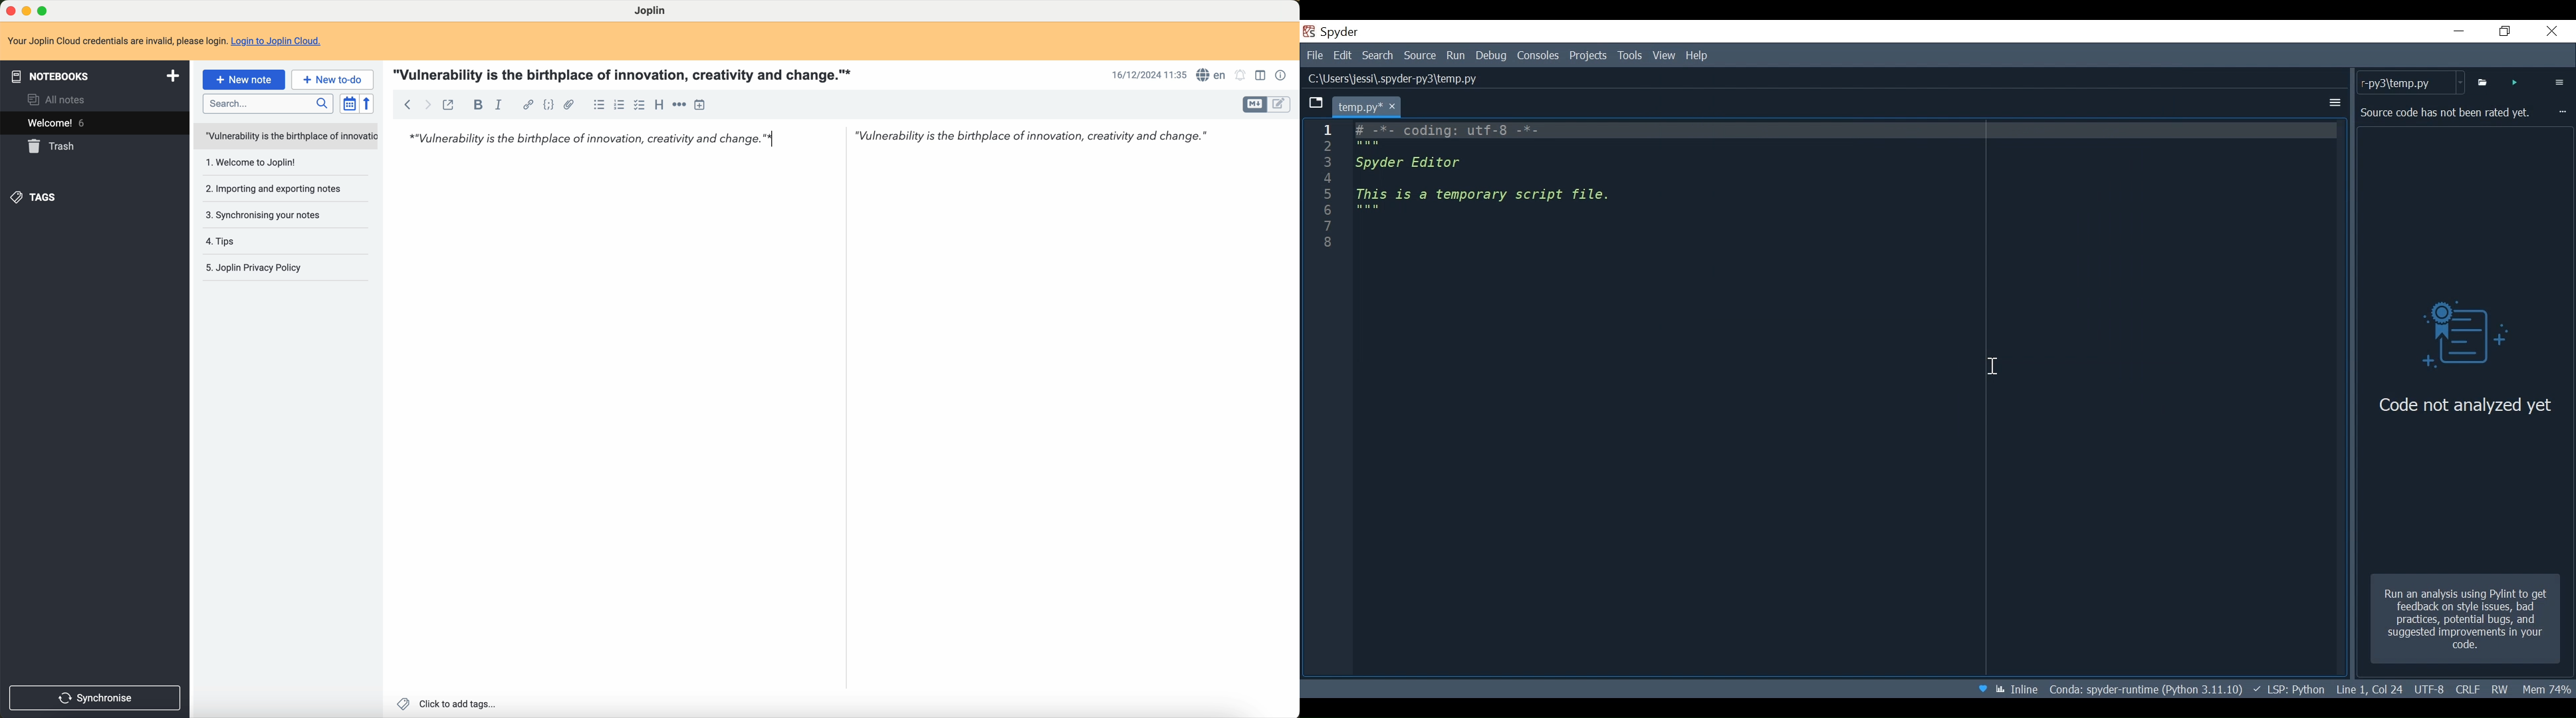 The height and width of the screenshot is (728, 2576). Describe the element at coordinates (1395, 77) in the screenshot. I see `C:\Users\jessi\.spyder-pys\temp.py` at that location.